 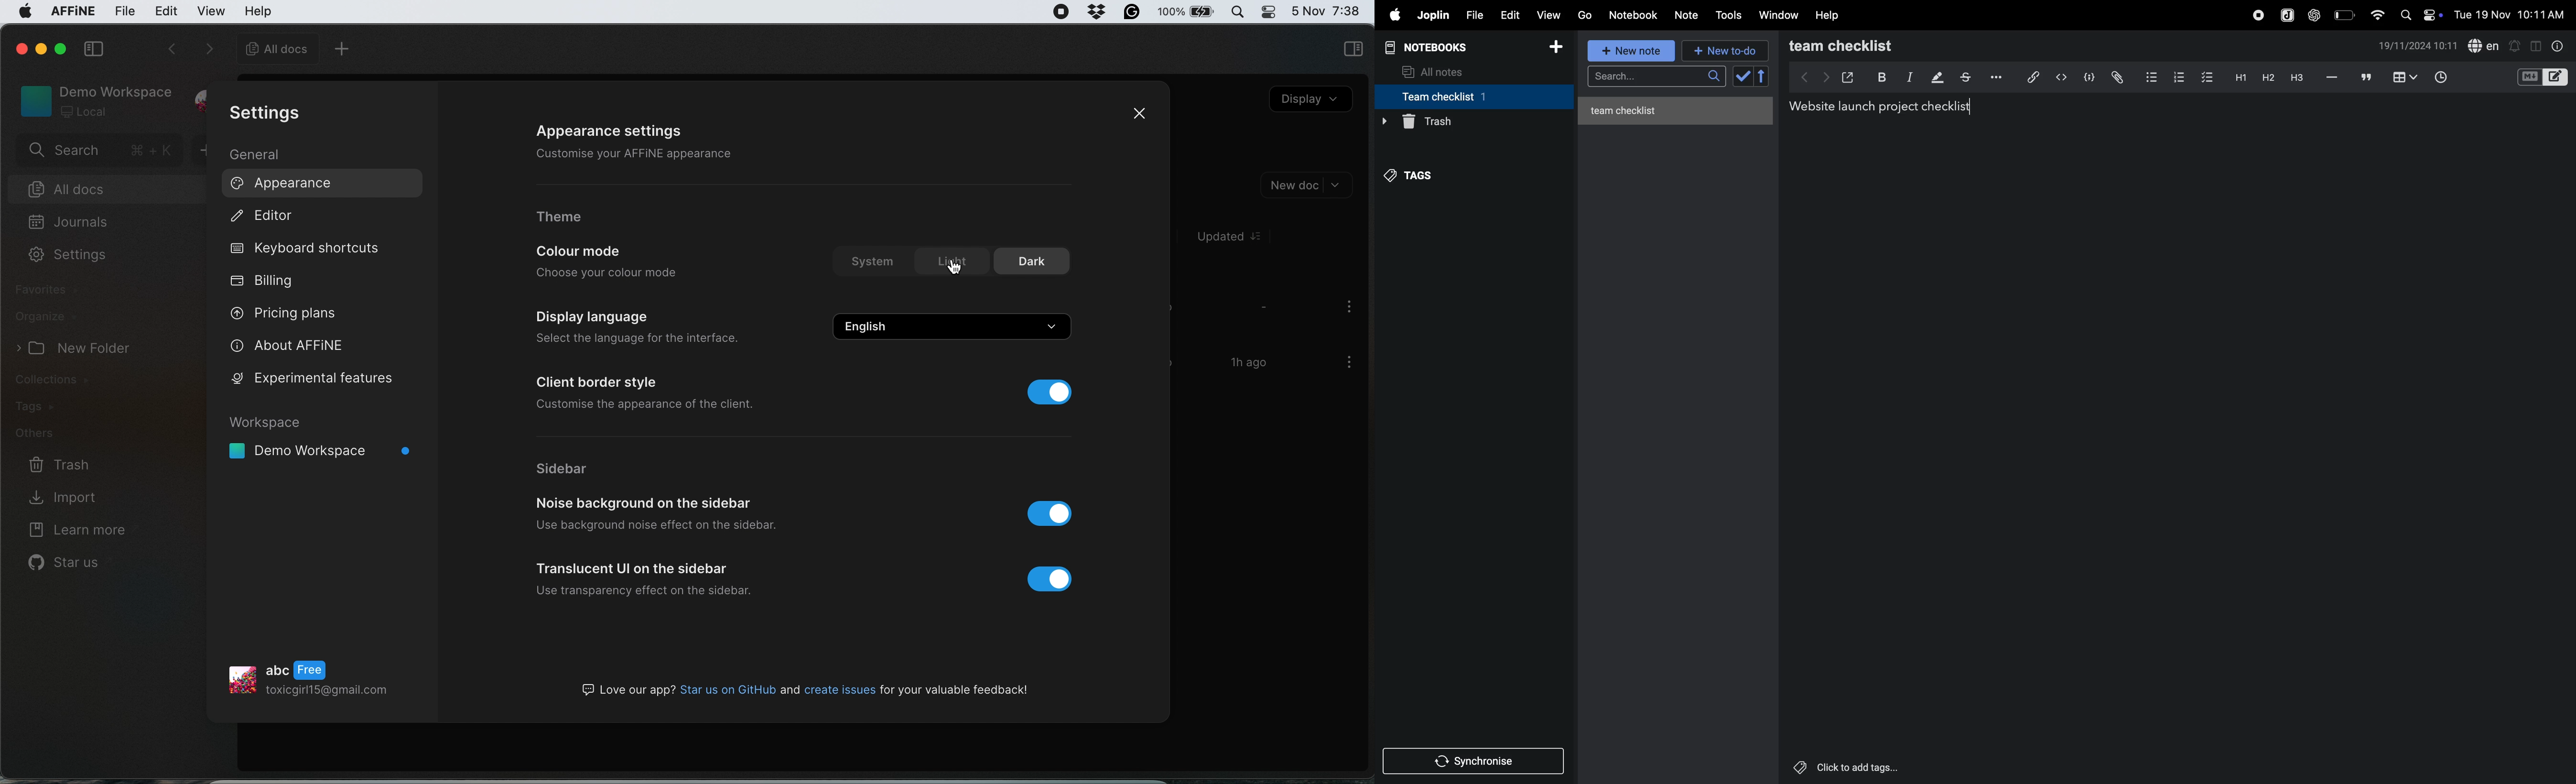 I want to click on wifi, so click(x=2375, y=14).